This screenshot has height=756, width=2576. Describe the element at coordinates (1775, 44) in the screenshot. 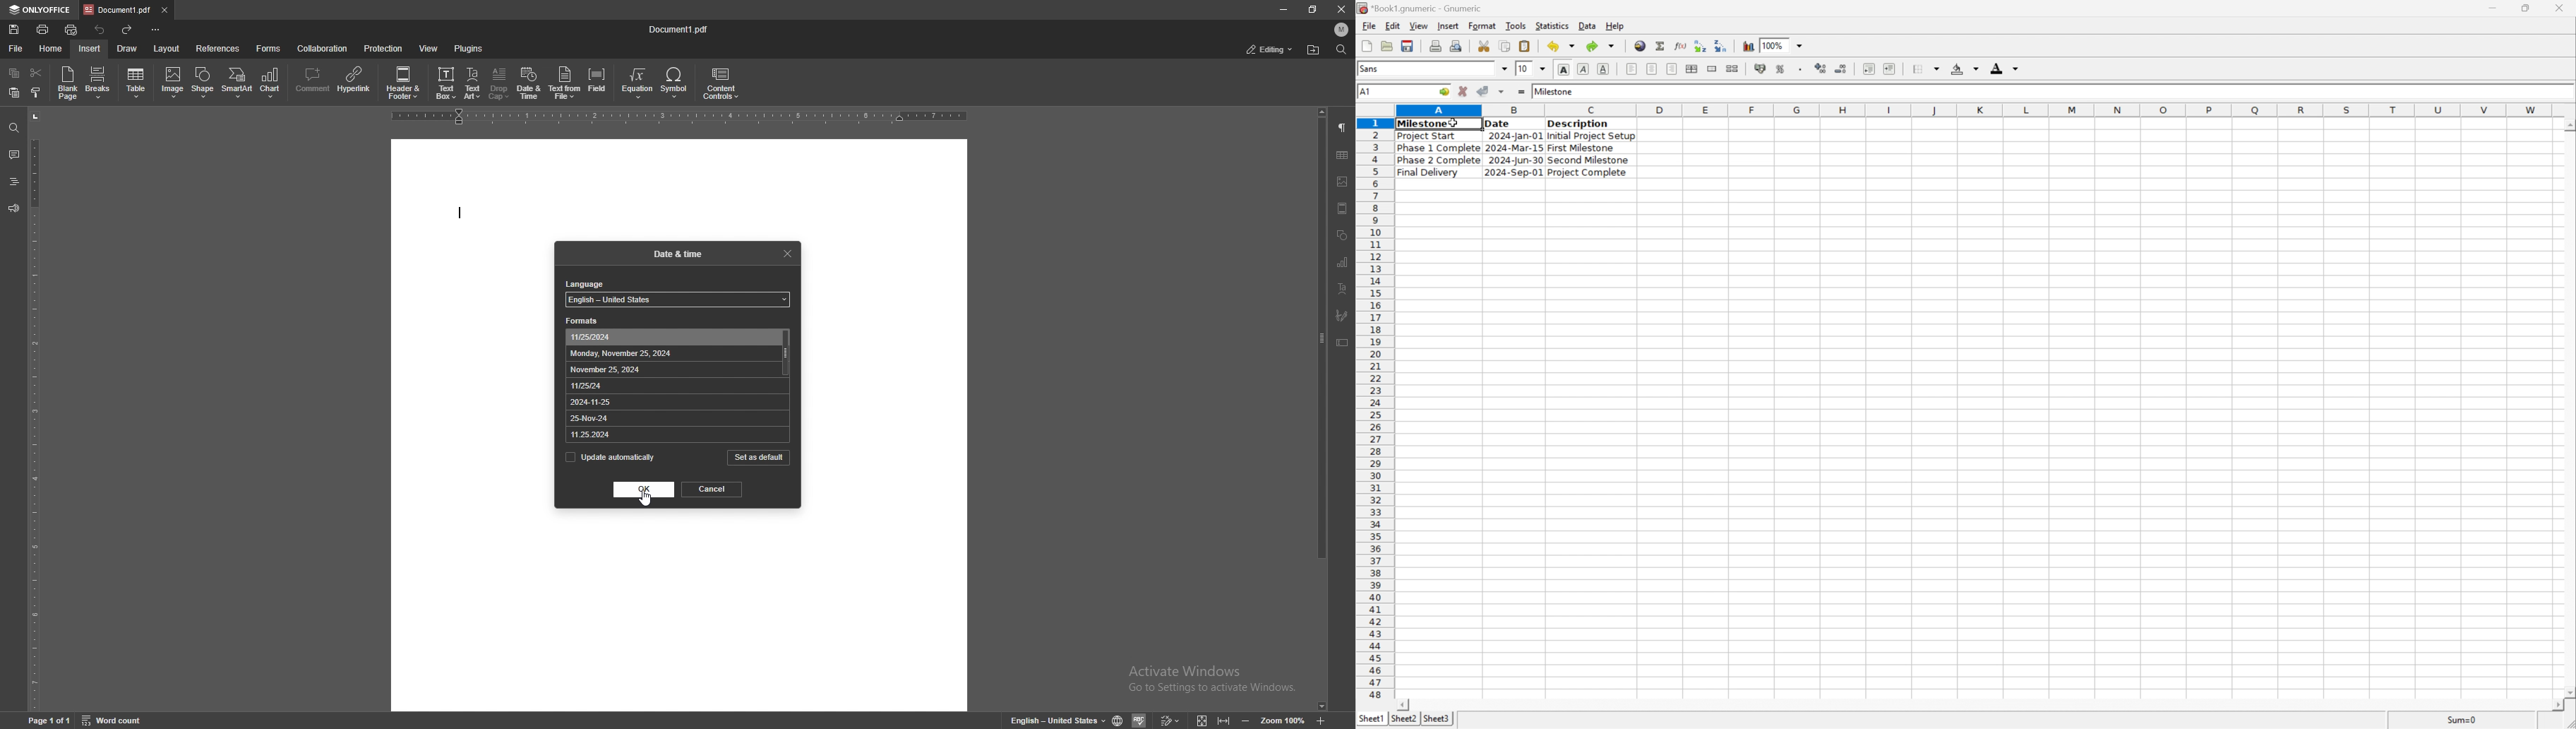

I see `100%` at that location.